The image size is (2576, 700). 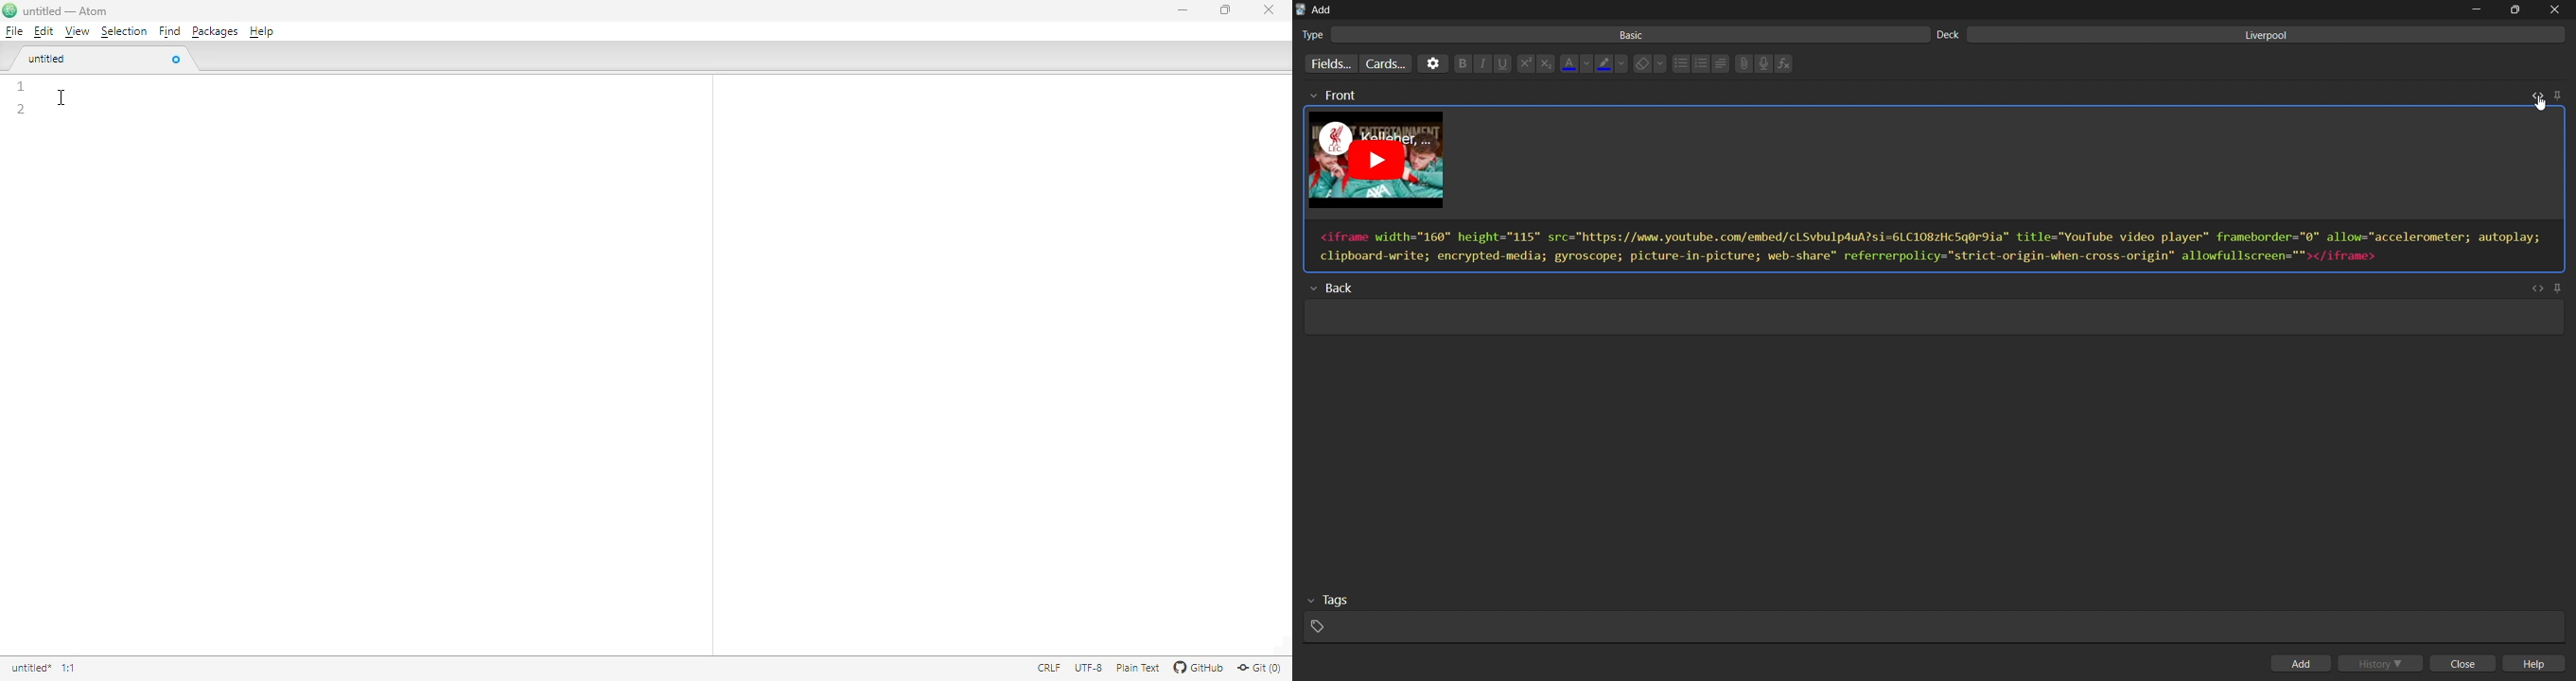 I want to click on record audio, so click(x=1767, y=64).